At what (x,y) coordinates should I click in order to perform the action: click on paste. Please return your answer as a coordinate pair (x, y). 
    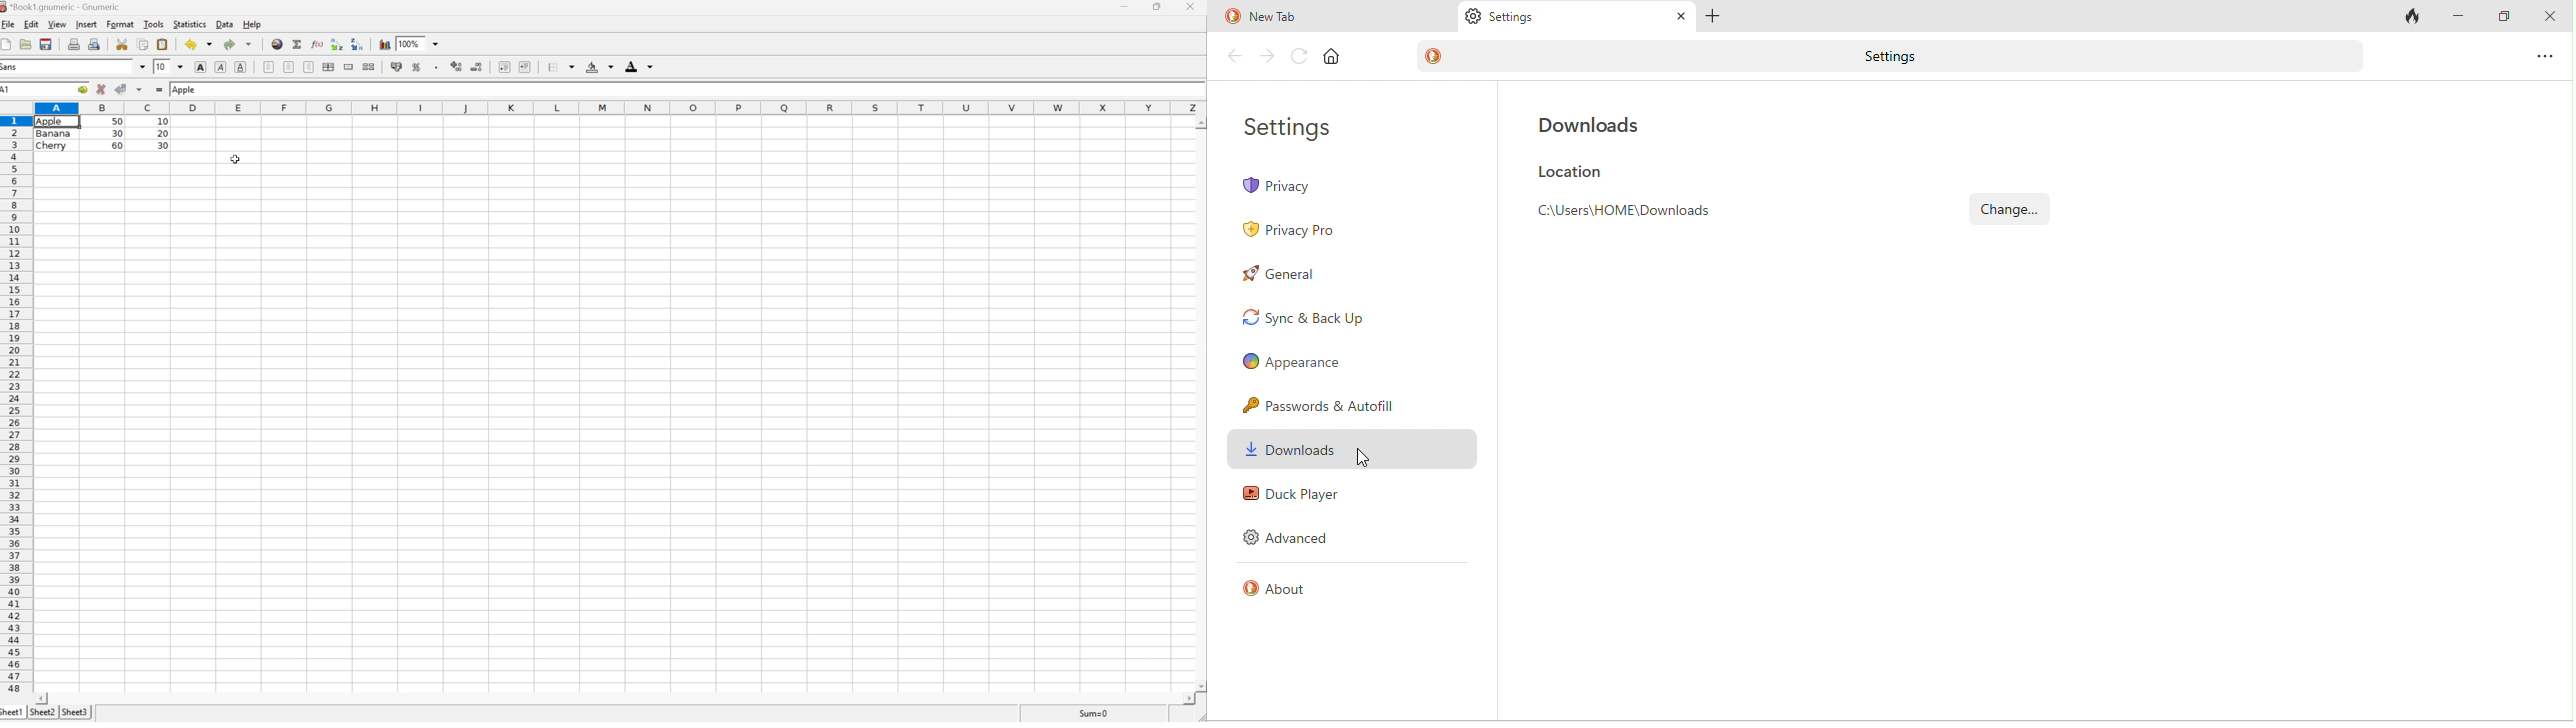
    Looking at the image, I should click on (162, 43).